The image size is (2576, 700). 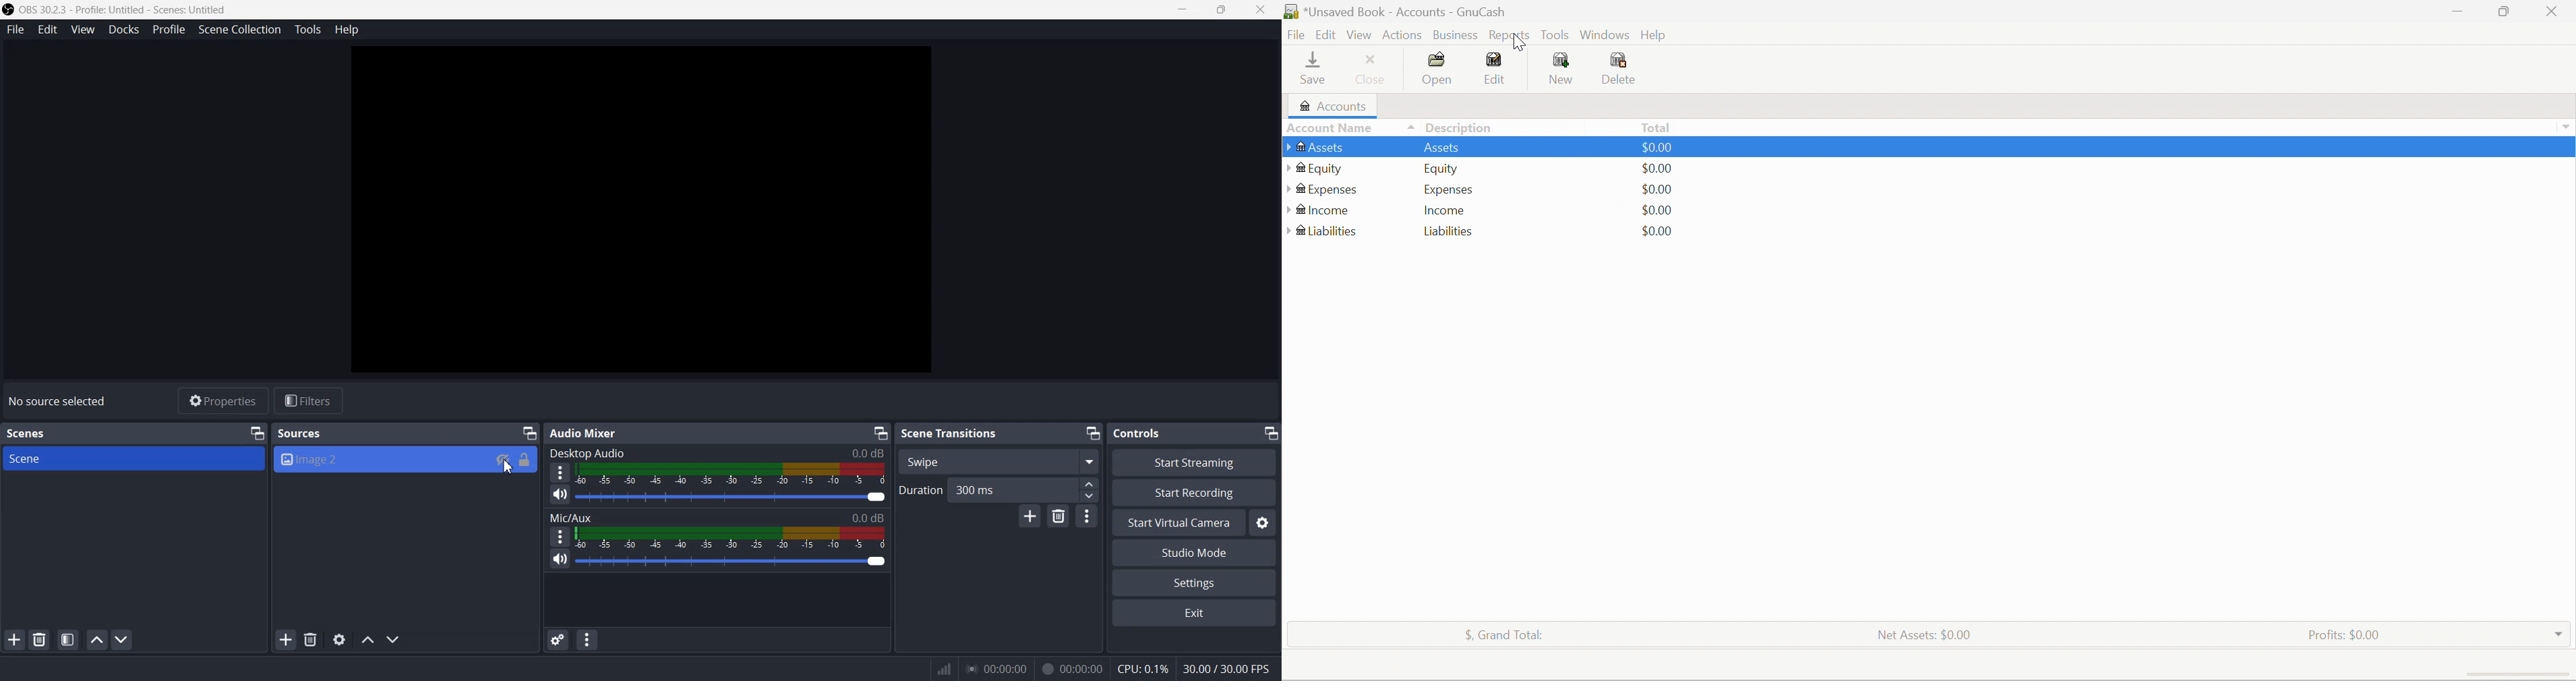 I want to click on Business, so click(x=1454, y=34).